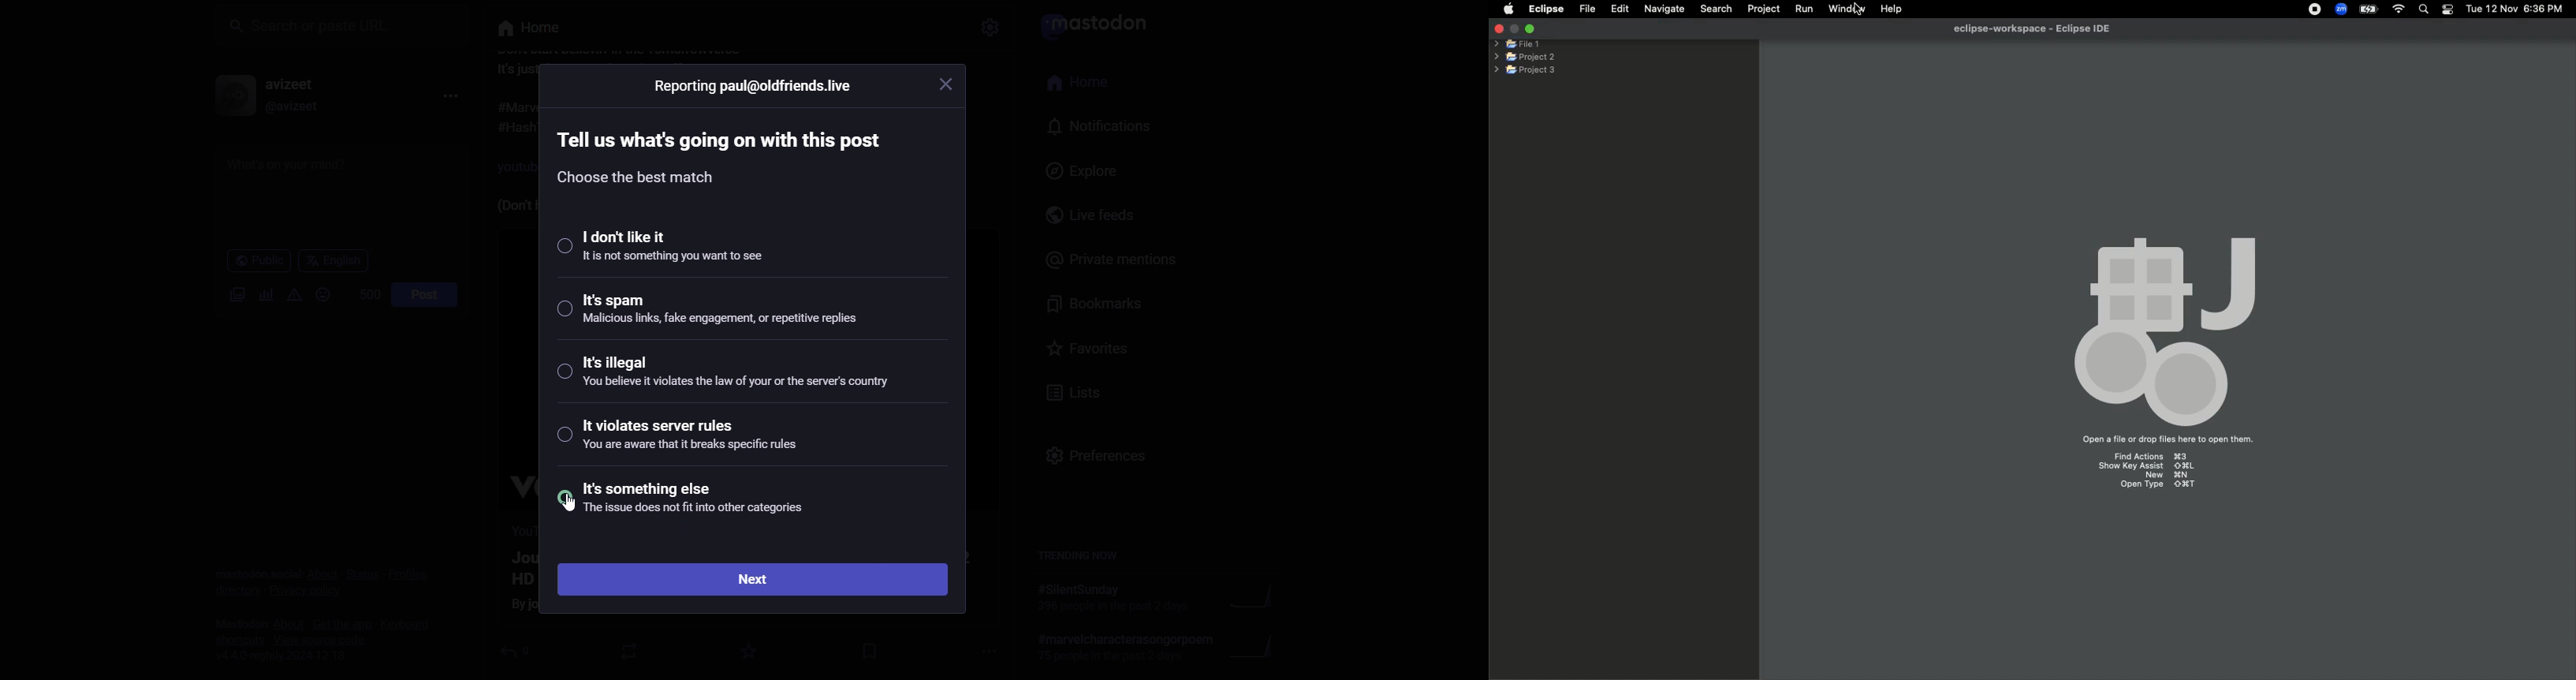  What do you see at coordinates (2367, 9) in the screenshot?
I see `Charge` at bounding box center [2367, 9].